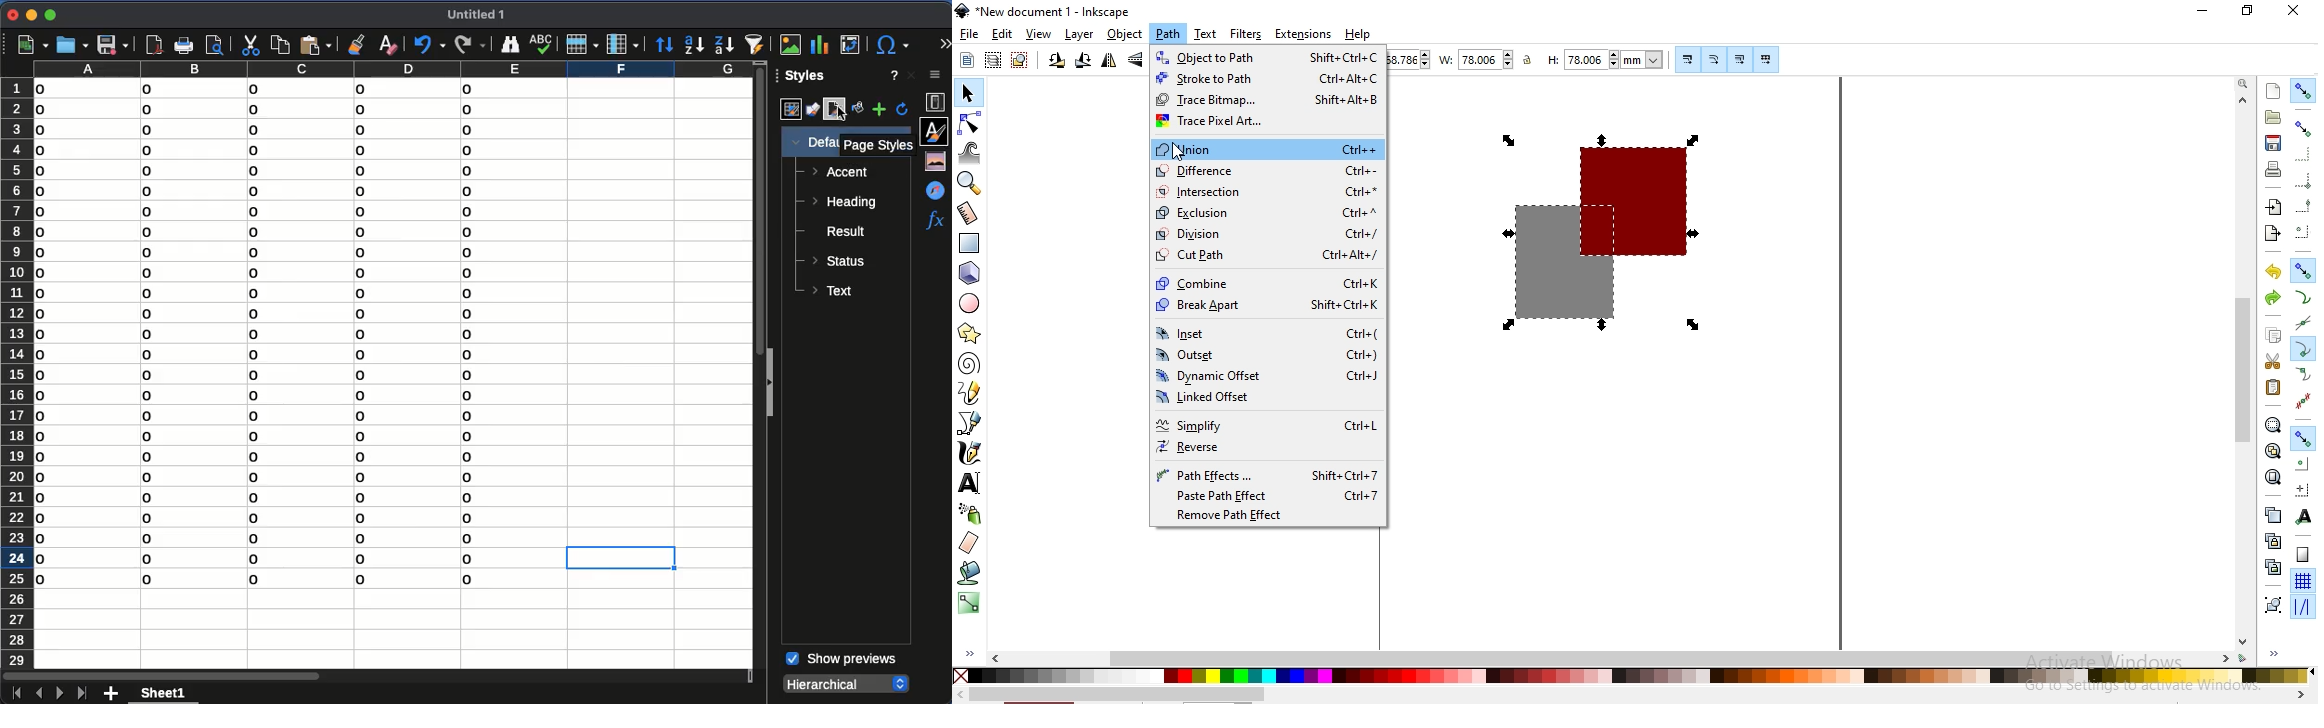  Describe the element at coordinates (1268, 423) in the screenshot. I see `simplify` at that location.